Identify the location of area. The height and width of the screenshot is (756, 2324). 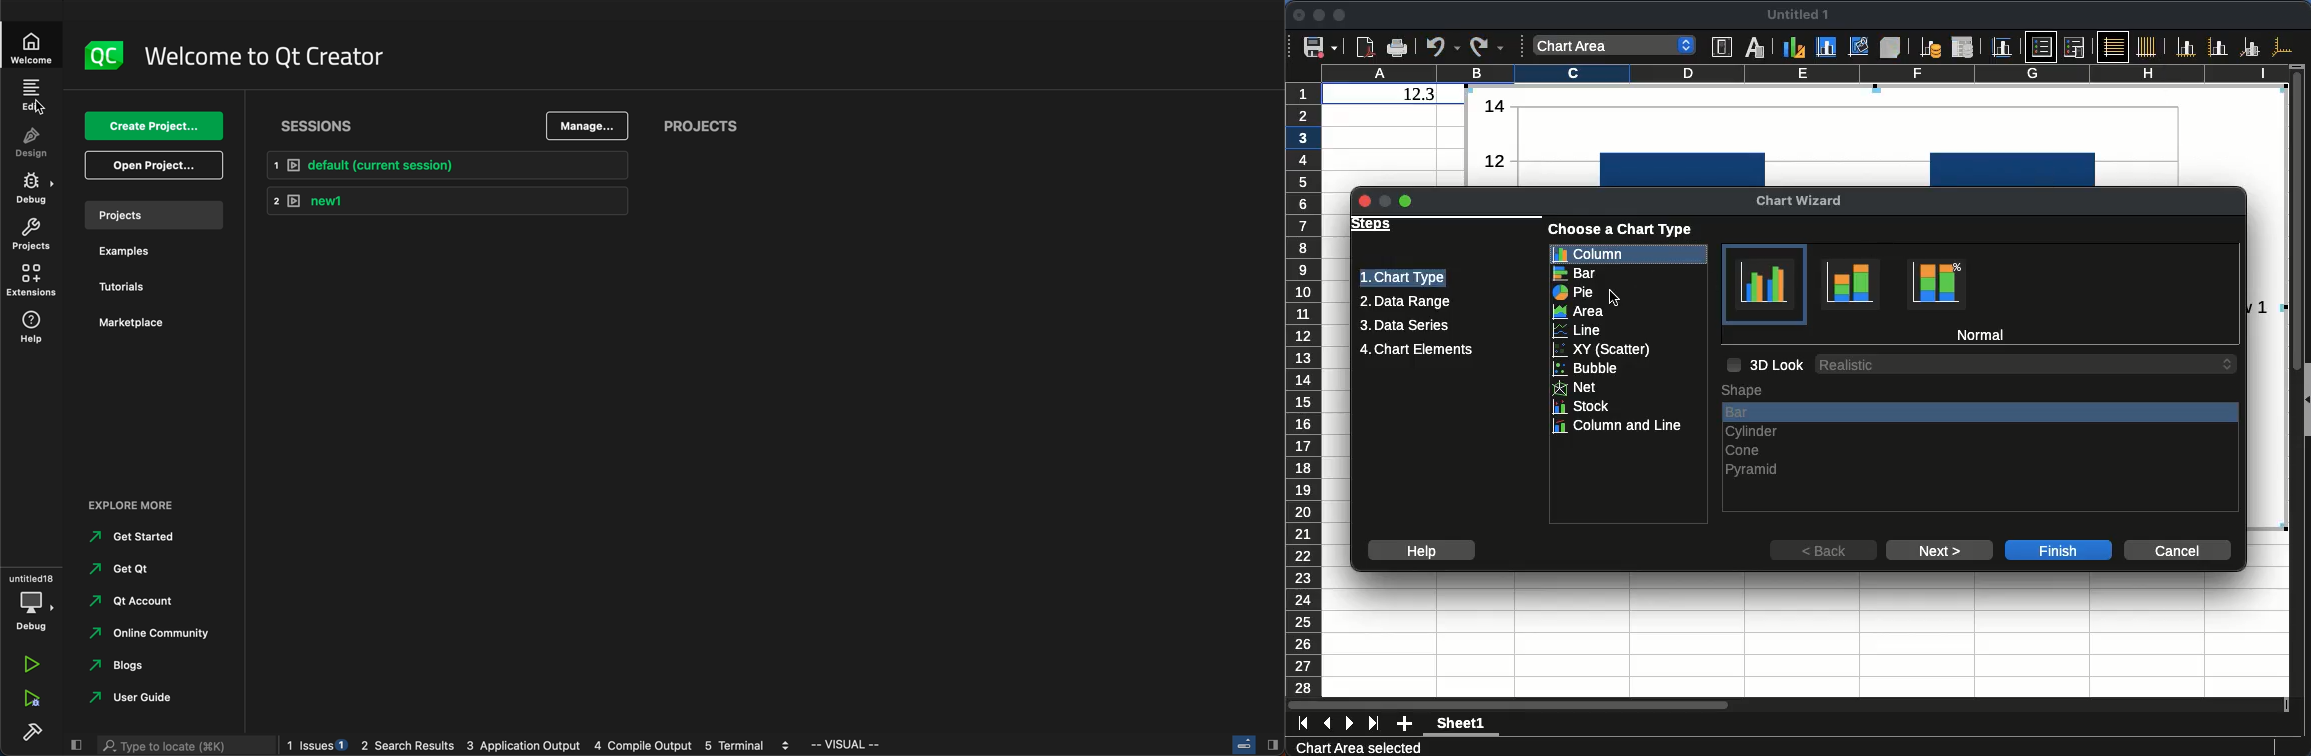
(1629, 312).